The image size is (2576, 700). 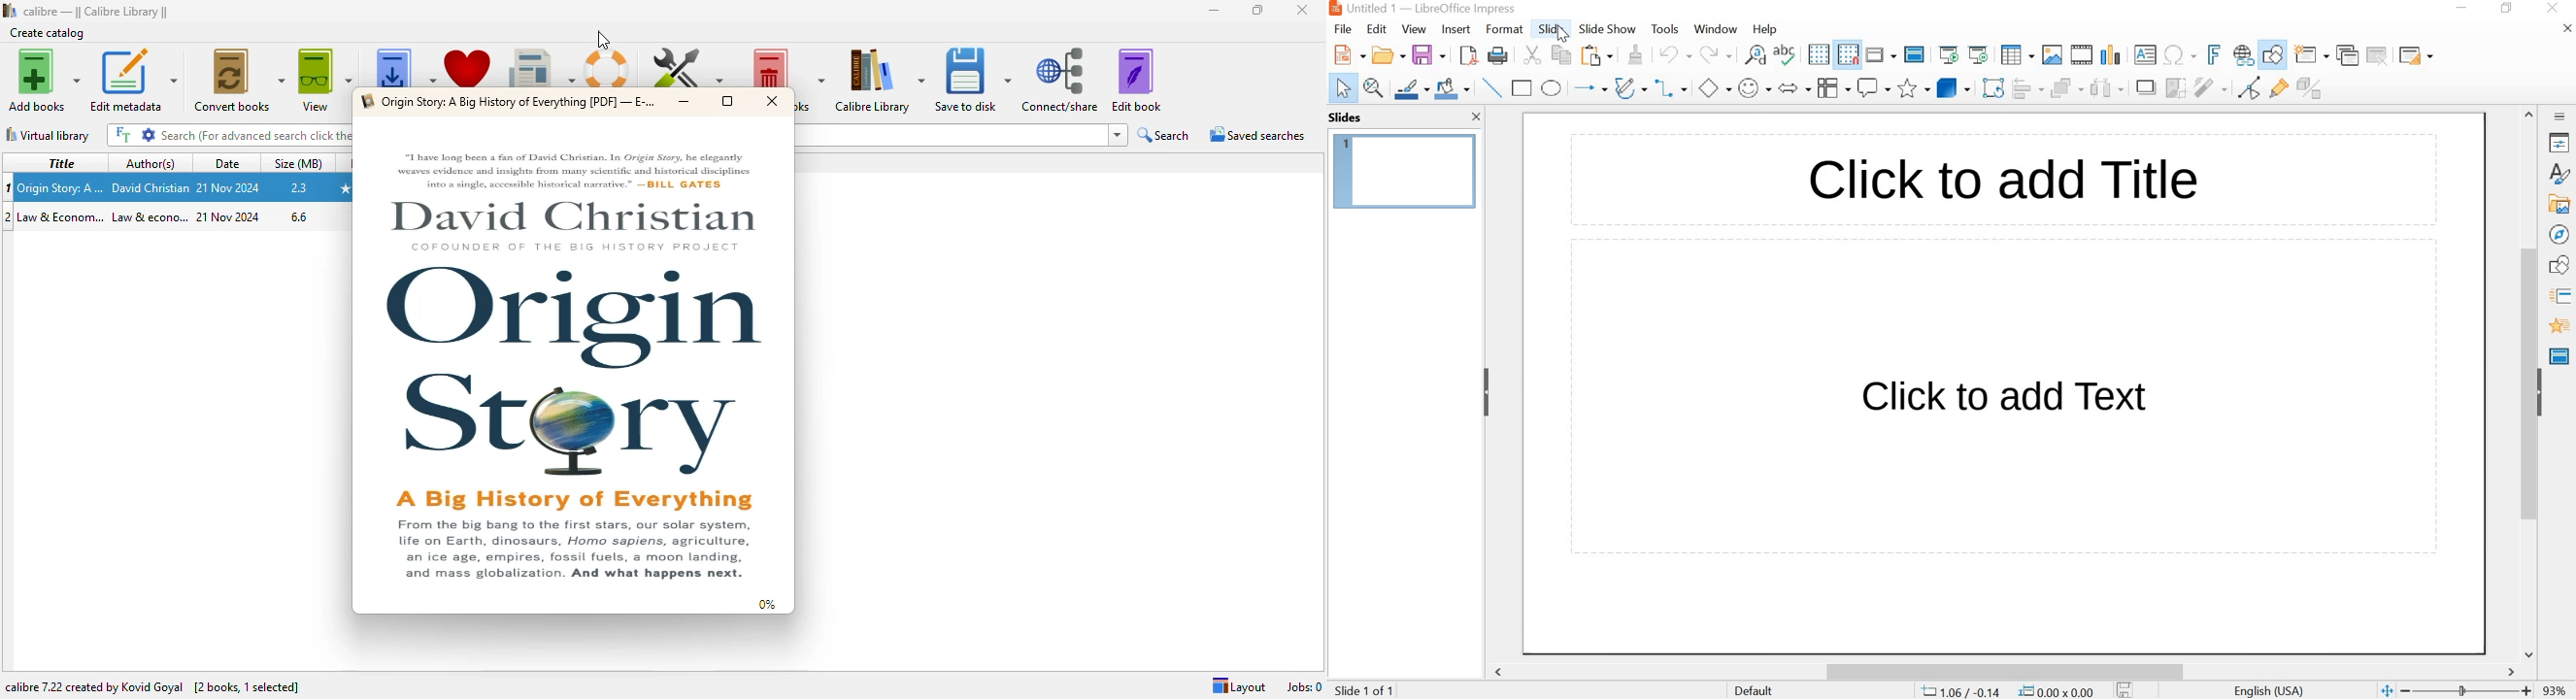 What do you see at coordinates (1305, 687) in the screenshot?
I see `jobs: 0` at bounding box center [1305, 687].